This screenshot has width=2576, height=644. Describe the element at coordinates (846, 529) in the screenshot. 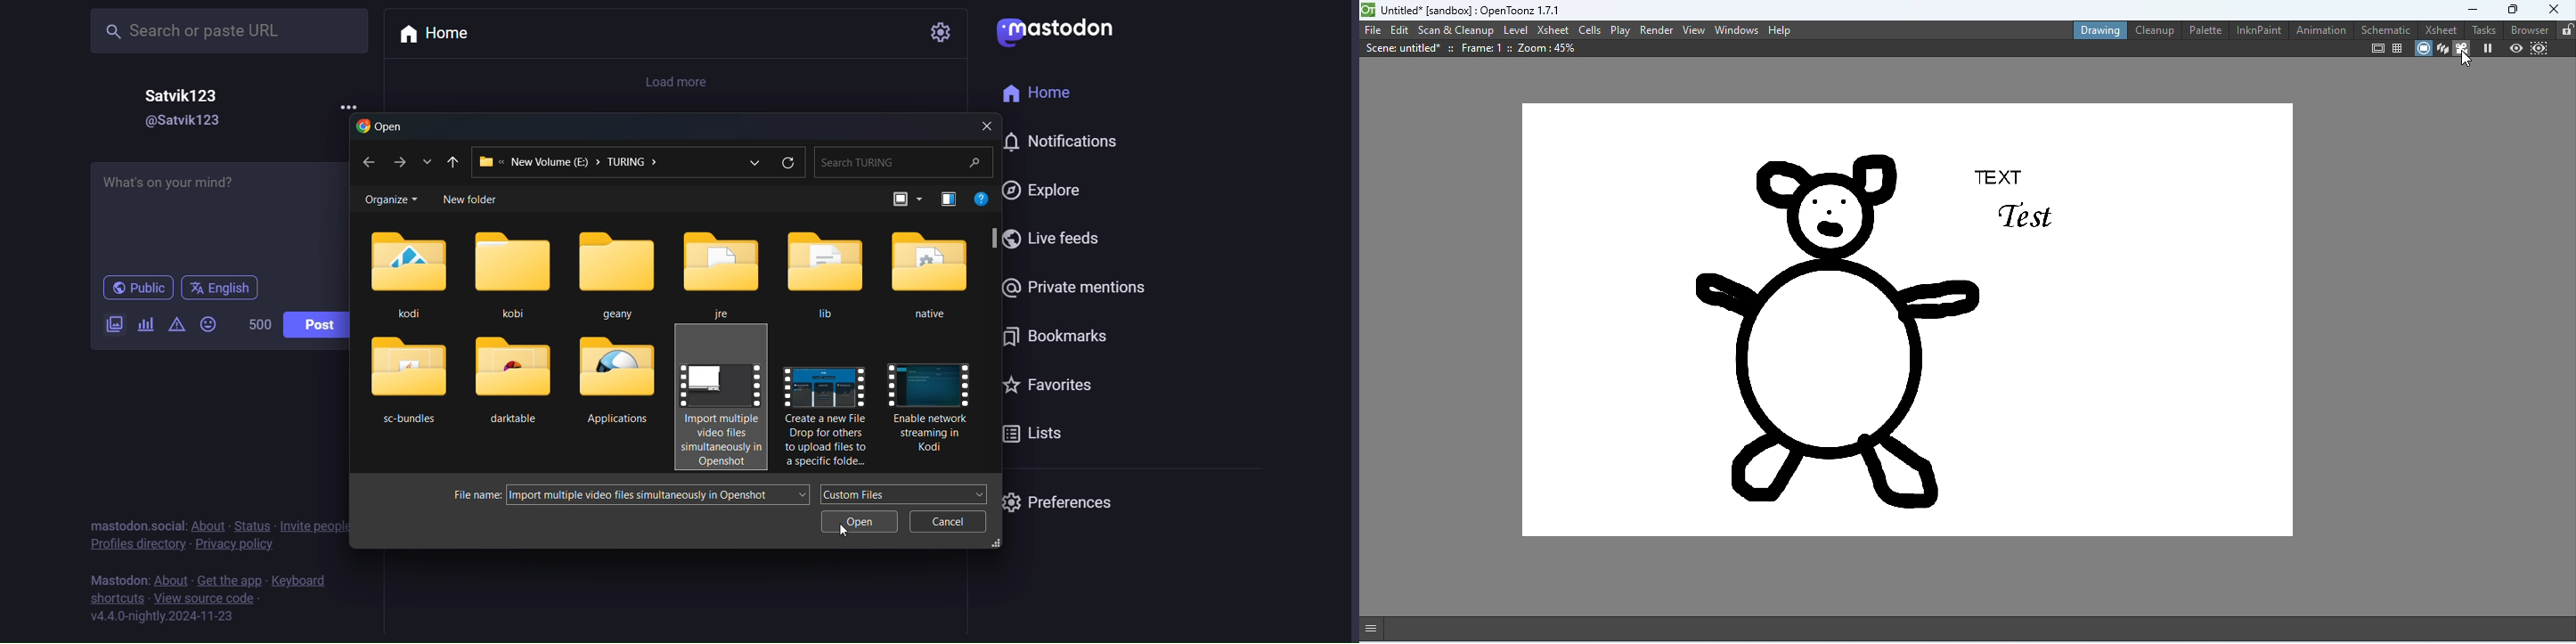

I see `cursor` at that location.